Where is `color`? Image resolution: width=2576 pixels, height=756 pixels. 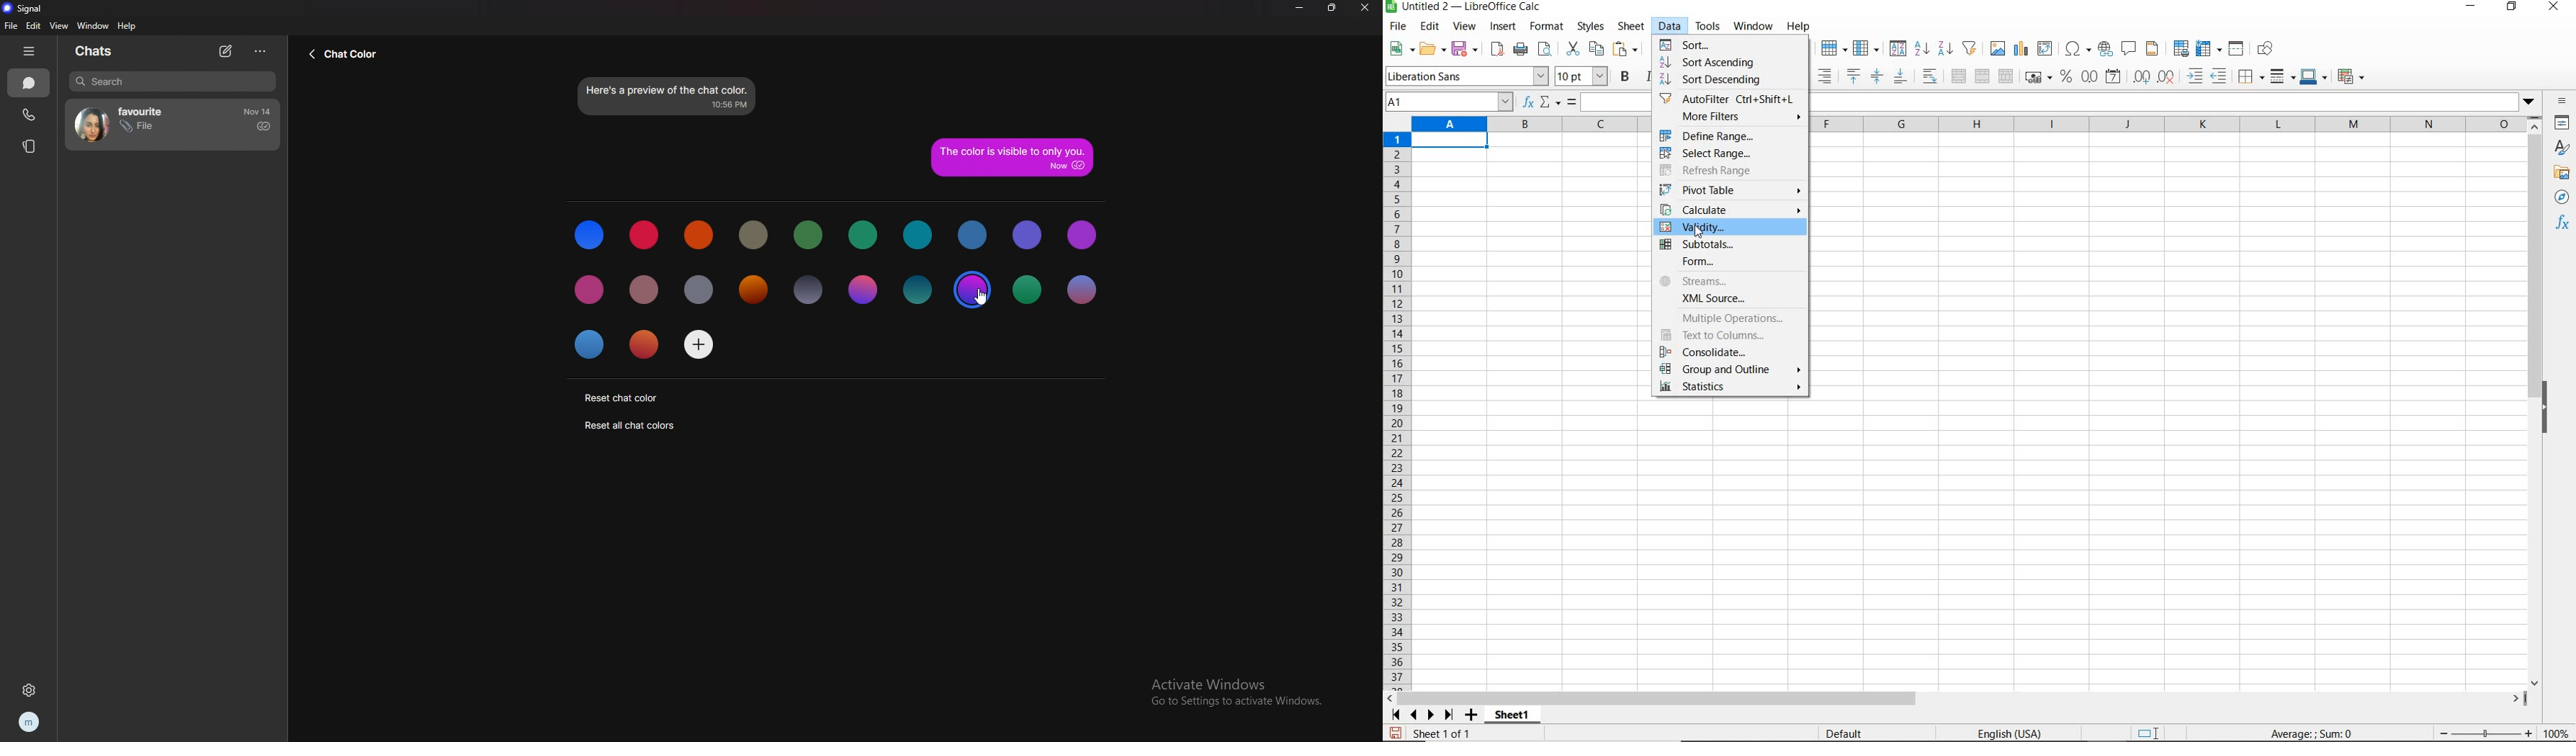
color is located at coordinates (810, 235).